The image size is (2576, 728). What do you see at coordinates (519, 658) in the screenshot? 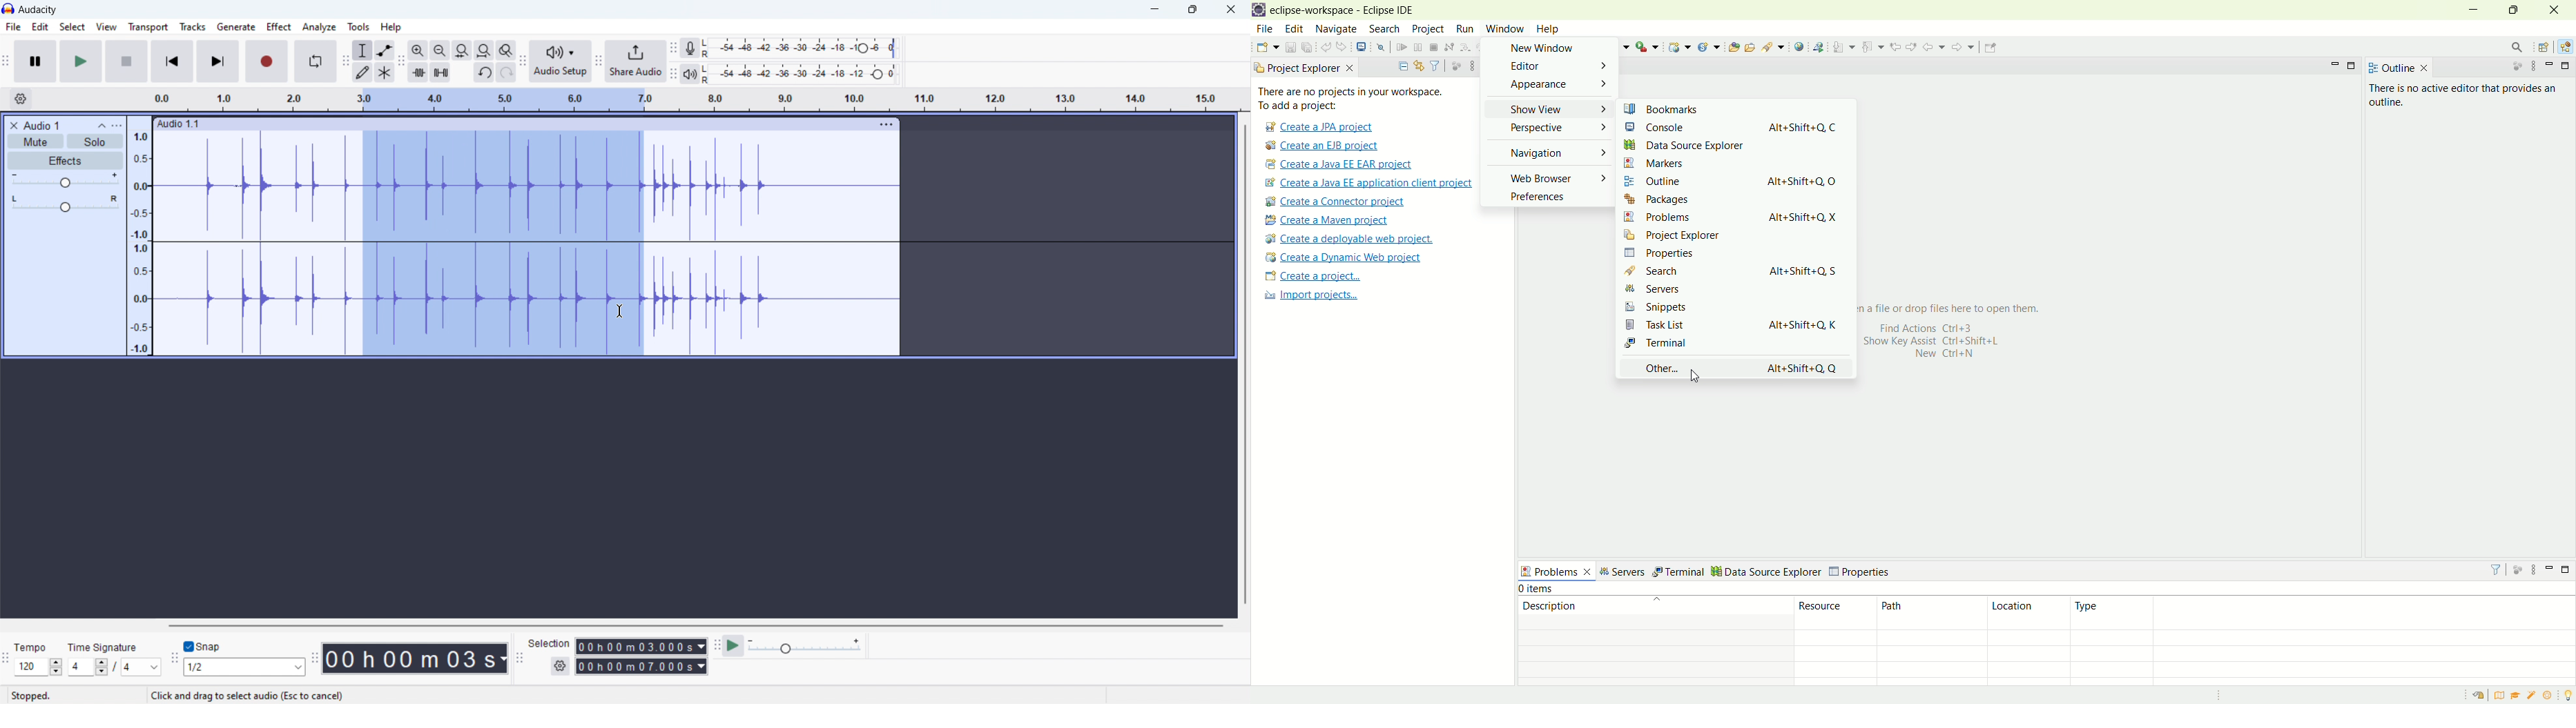
I see `selection toolbar` at bounding box center [519, 658].